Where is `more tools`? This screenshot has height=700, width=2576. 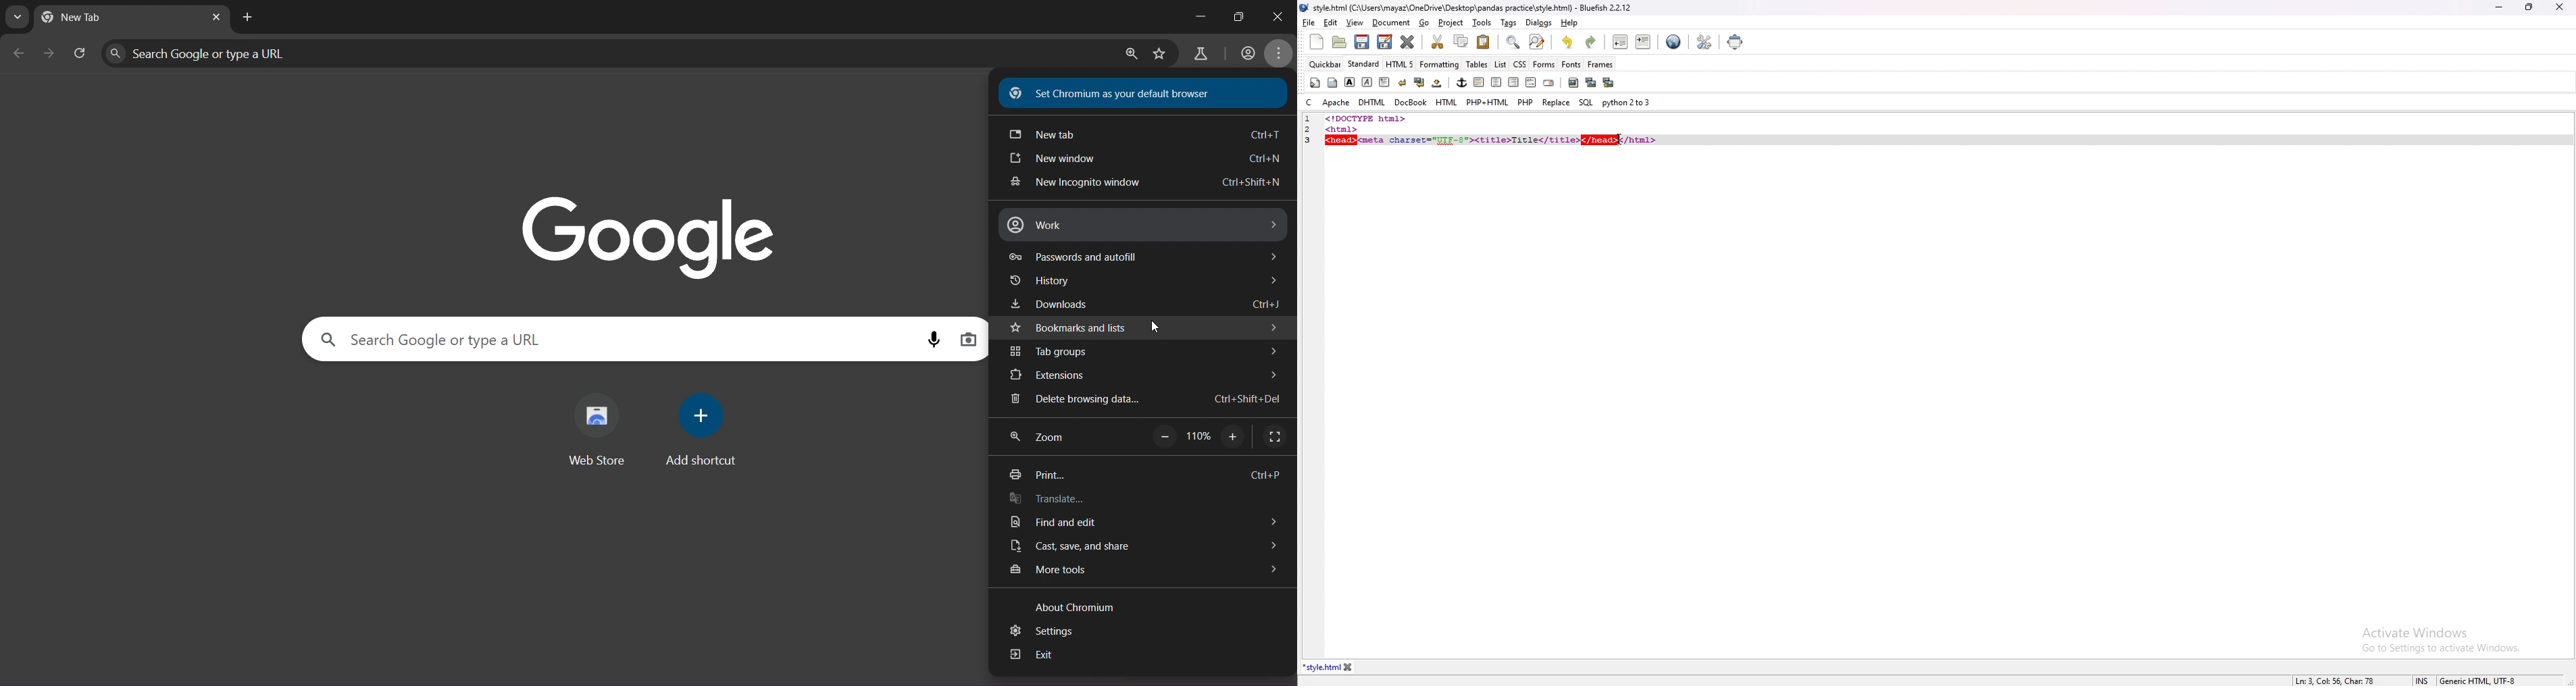
more tools is located at coordinates (1144, 572).